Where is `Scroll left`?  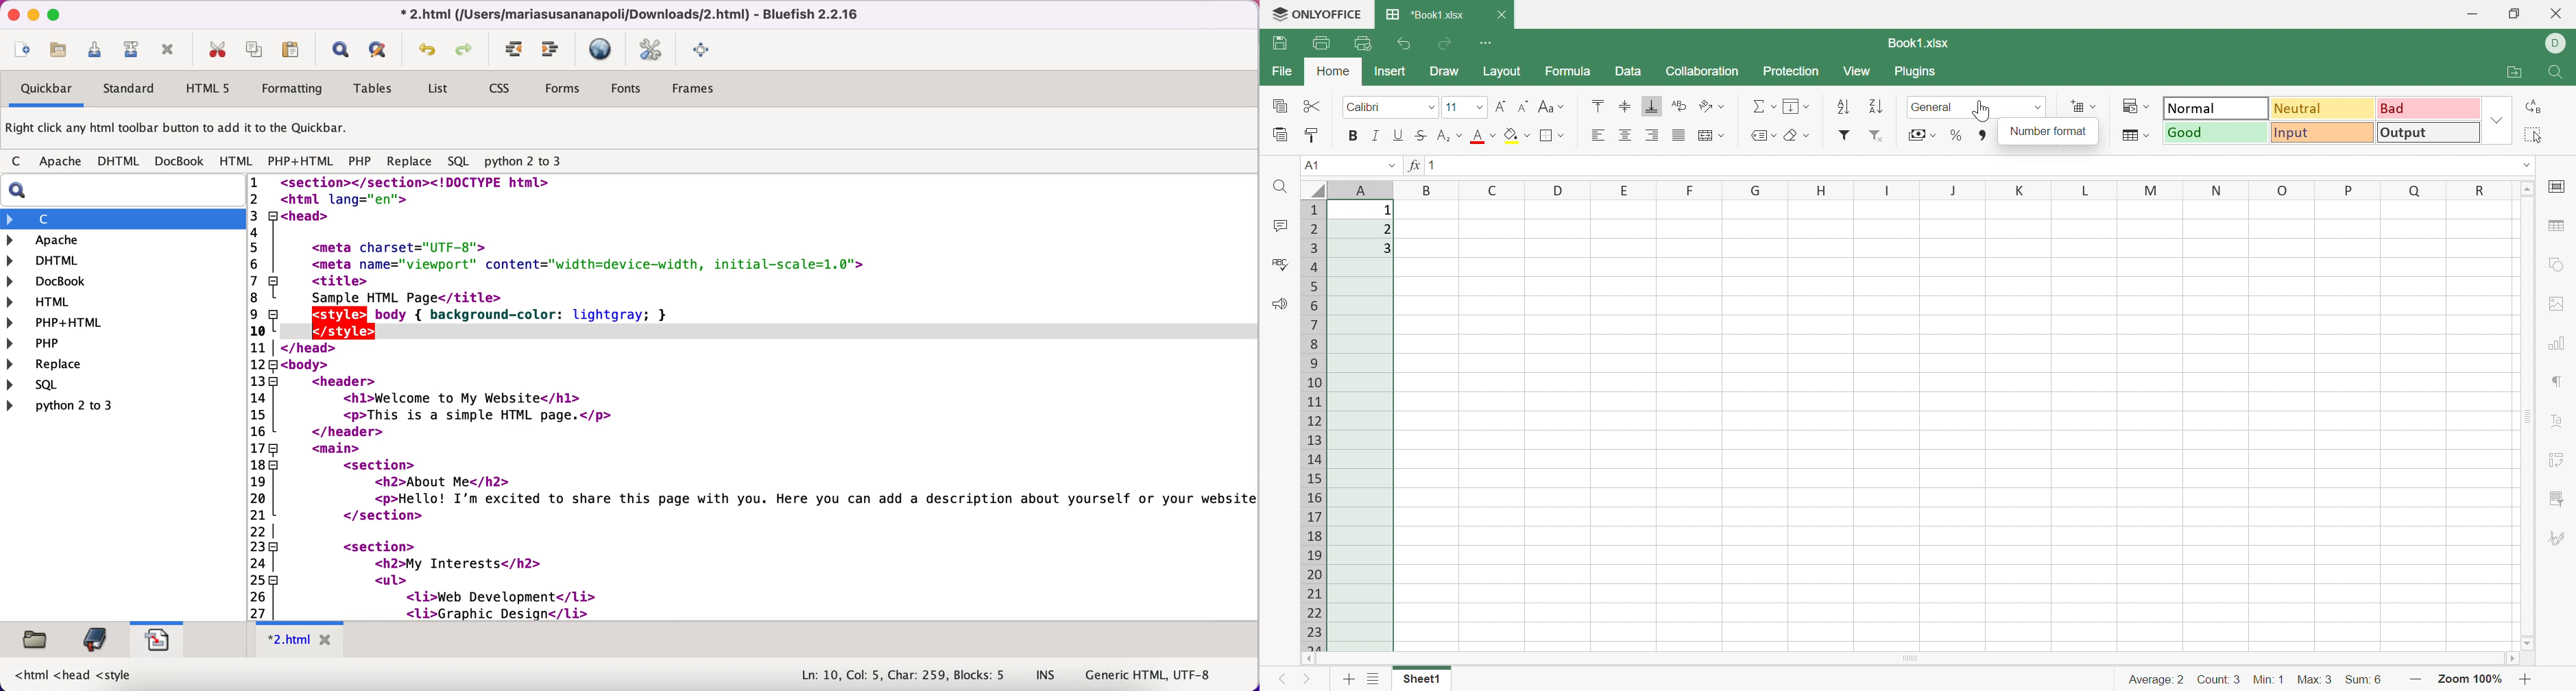
Scroll left is located at coordinates (1308, 659).